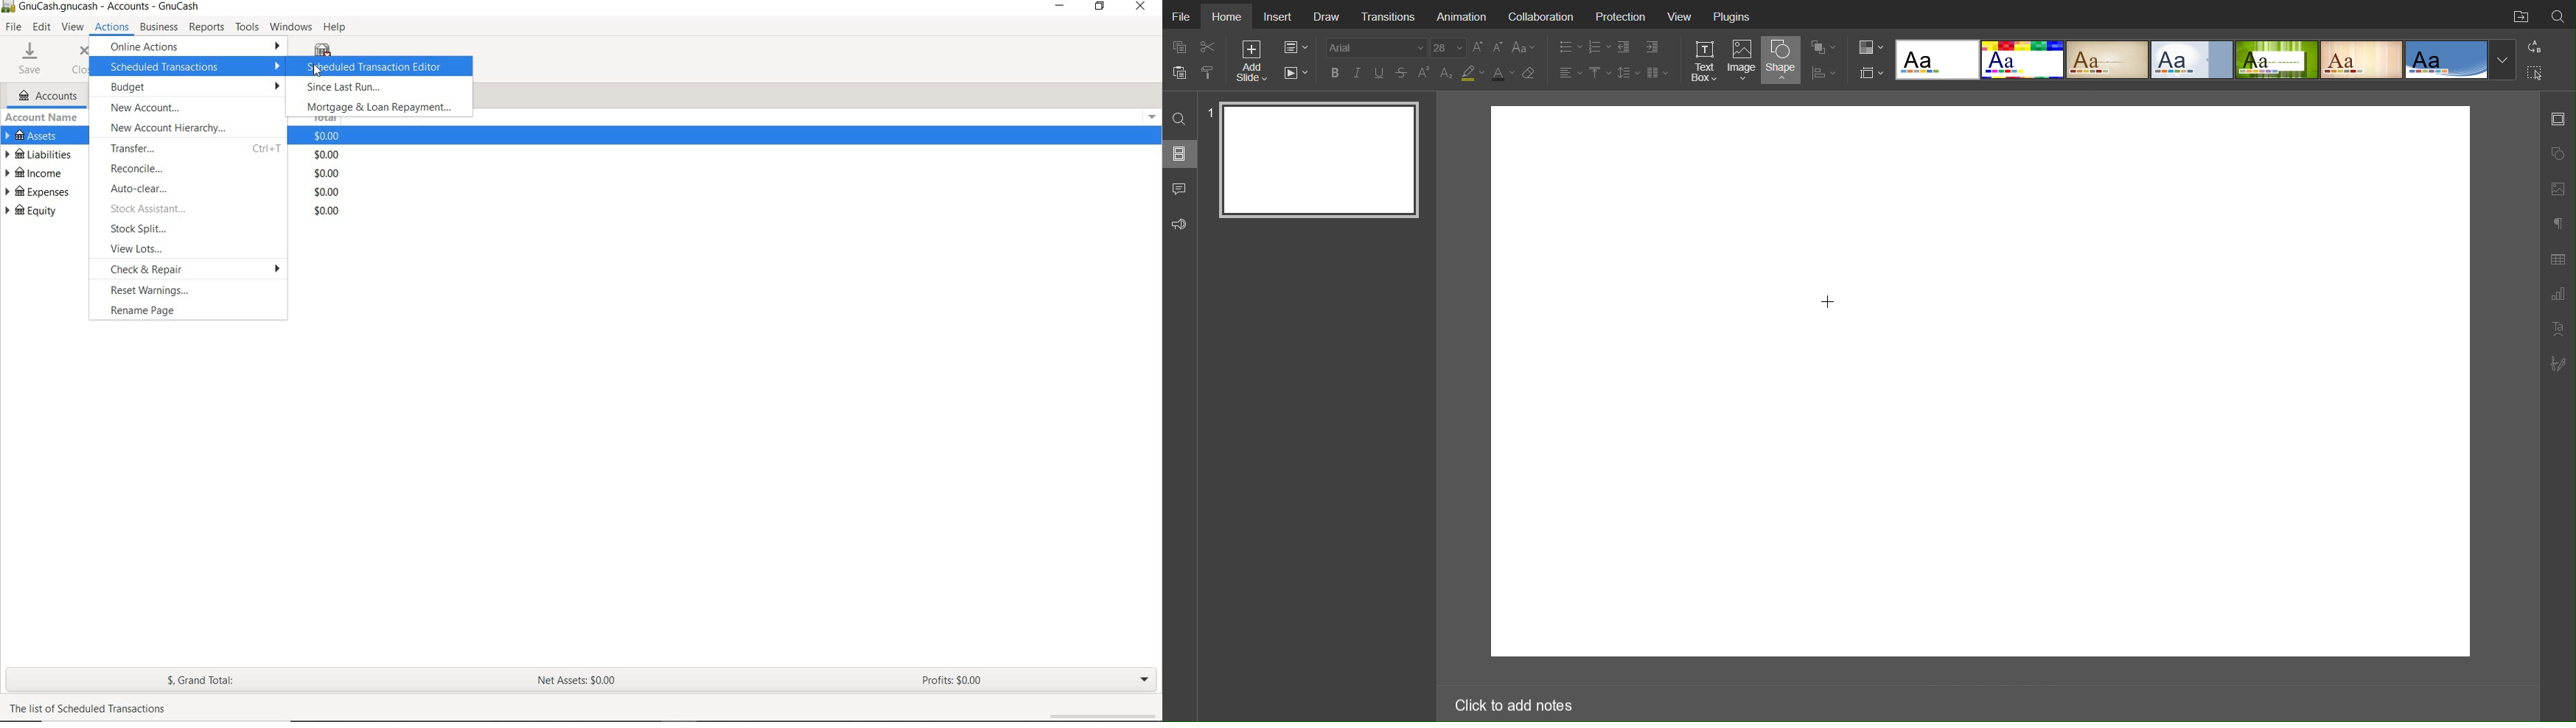 The image size is (2576, 728). Describe the element at coordinates (2558, 295) in the screenshot. I see `Paragraph Settings` at that location.